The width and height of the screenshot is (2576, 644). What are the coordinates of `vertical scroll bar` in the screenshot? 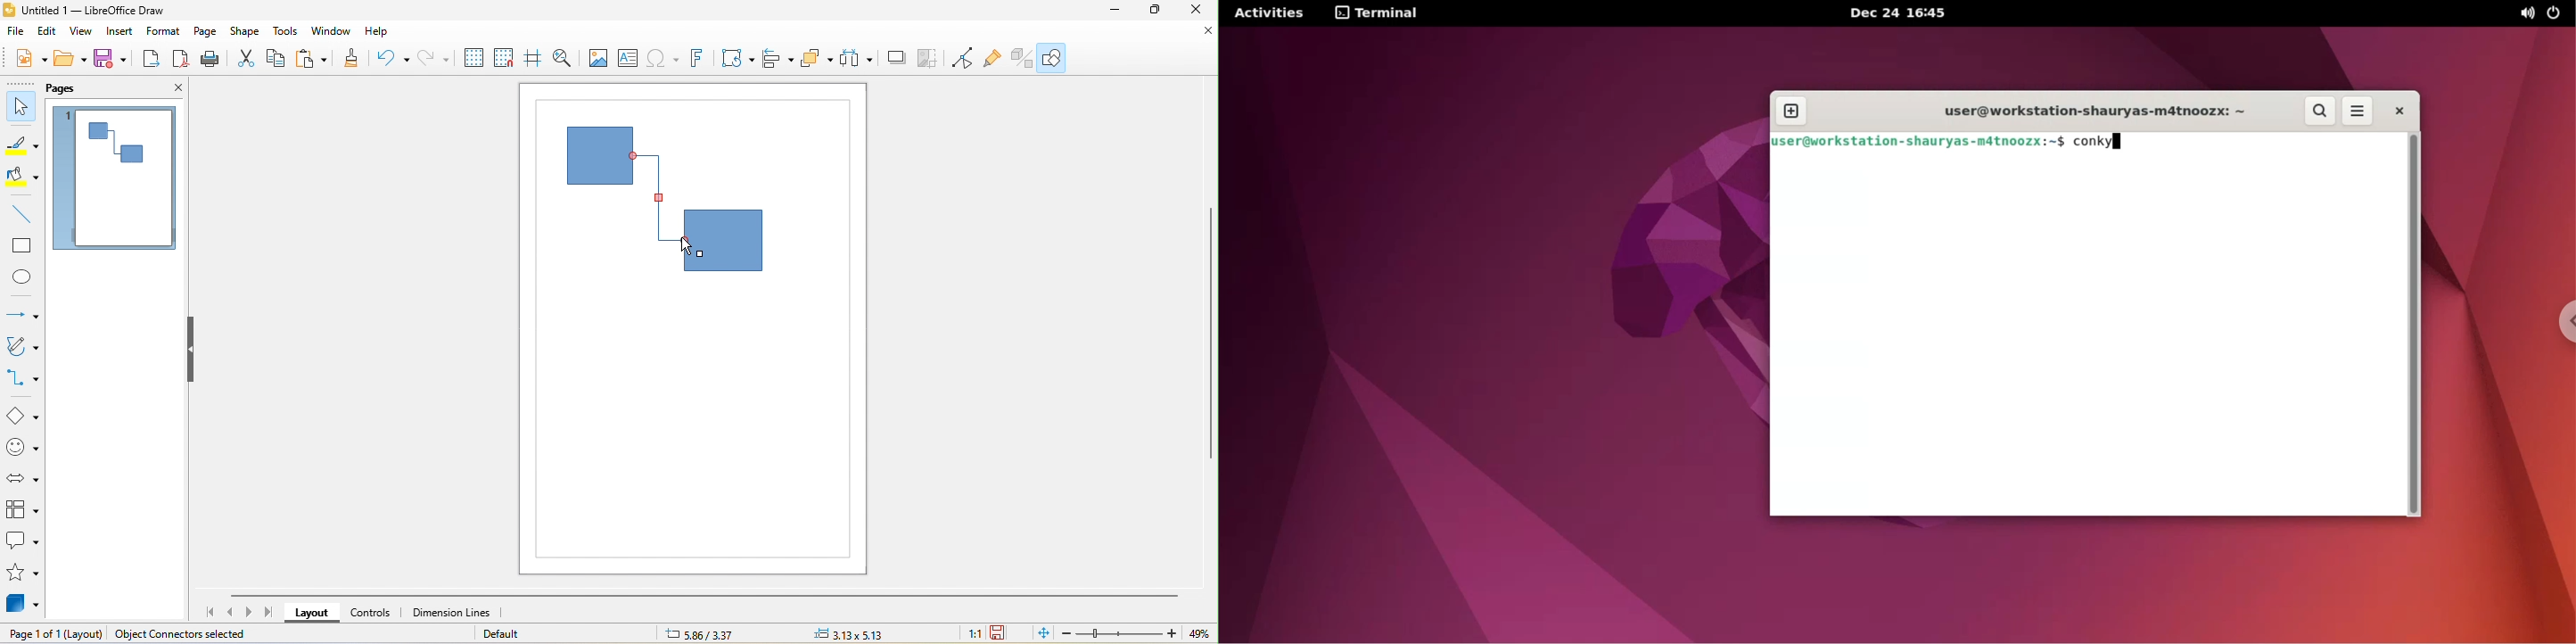 It's located at (1210, 340).